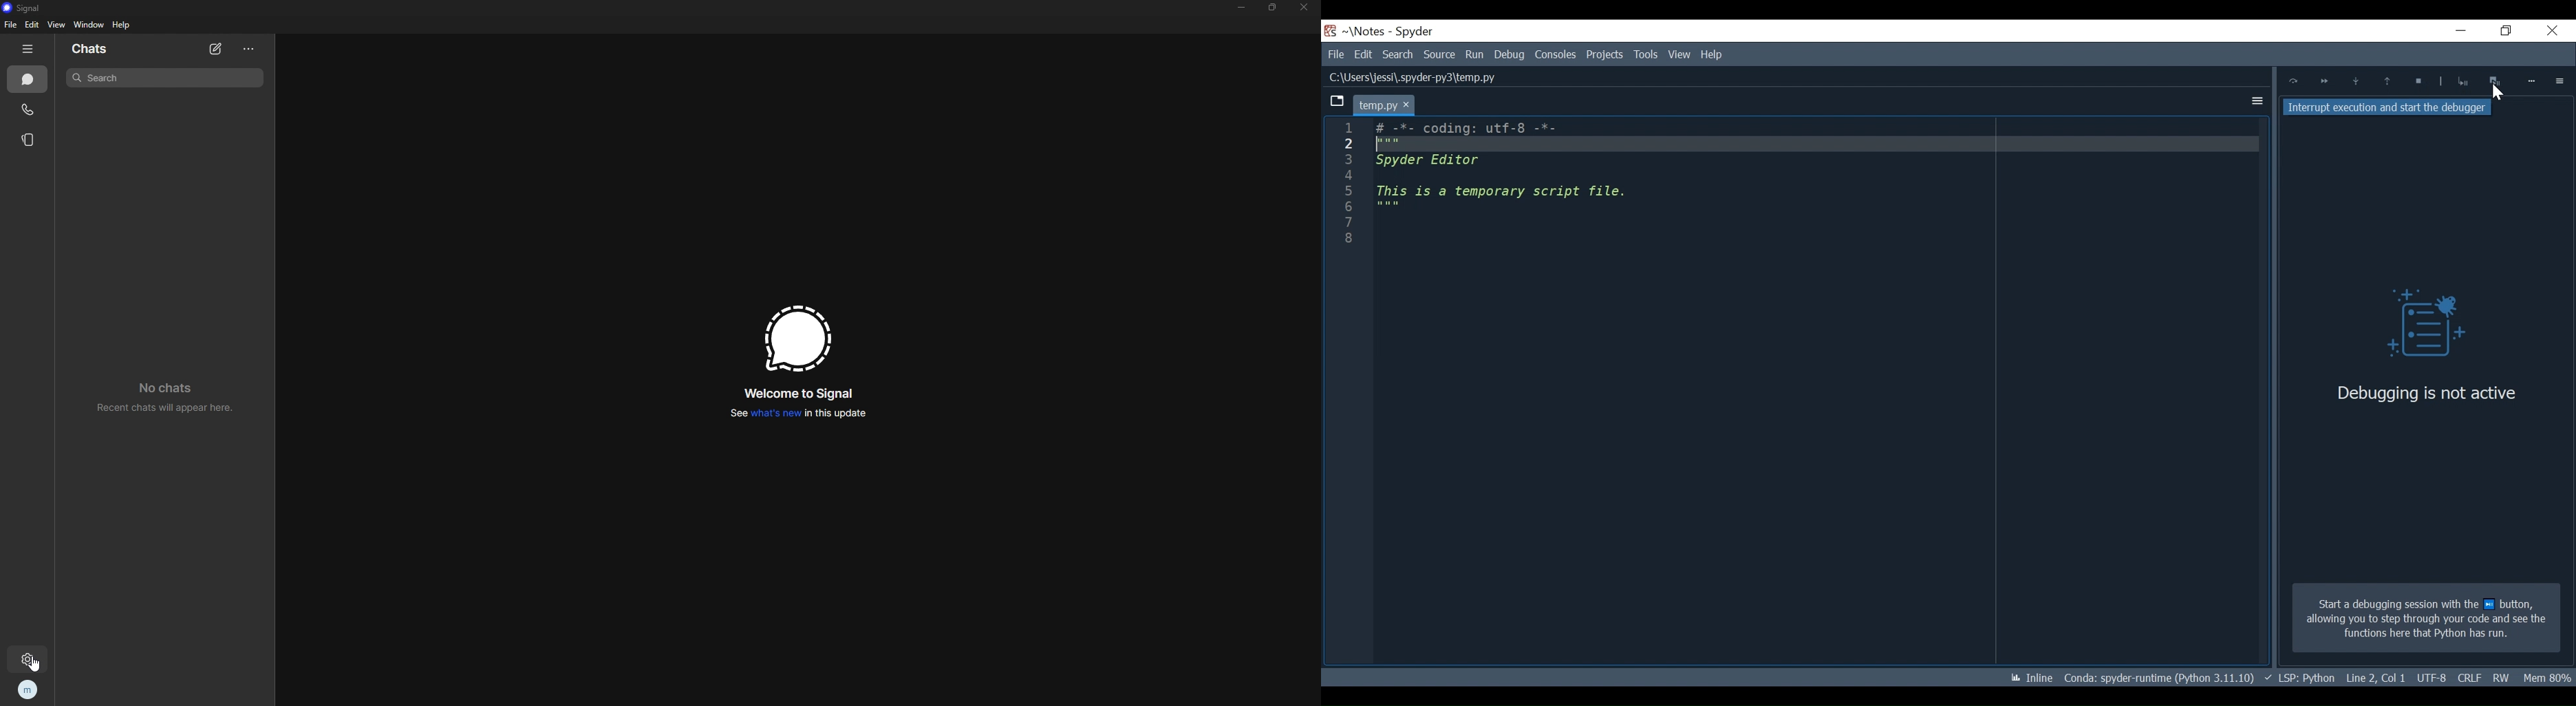 The height and width of the screenshot is (728, 2576). I want to click on Language, so click(2299, 678).